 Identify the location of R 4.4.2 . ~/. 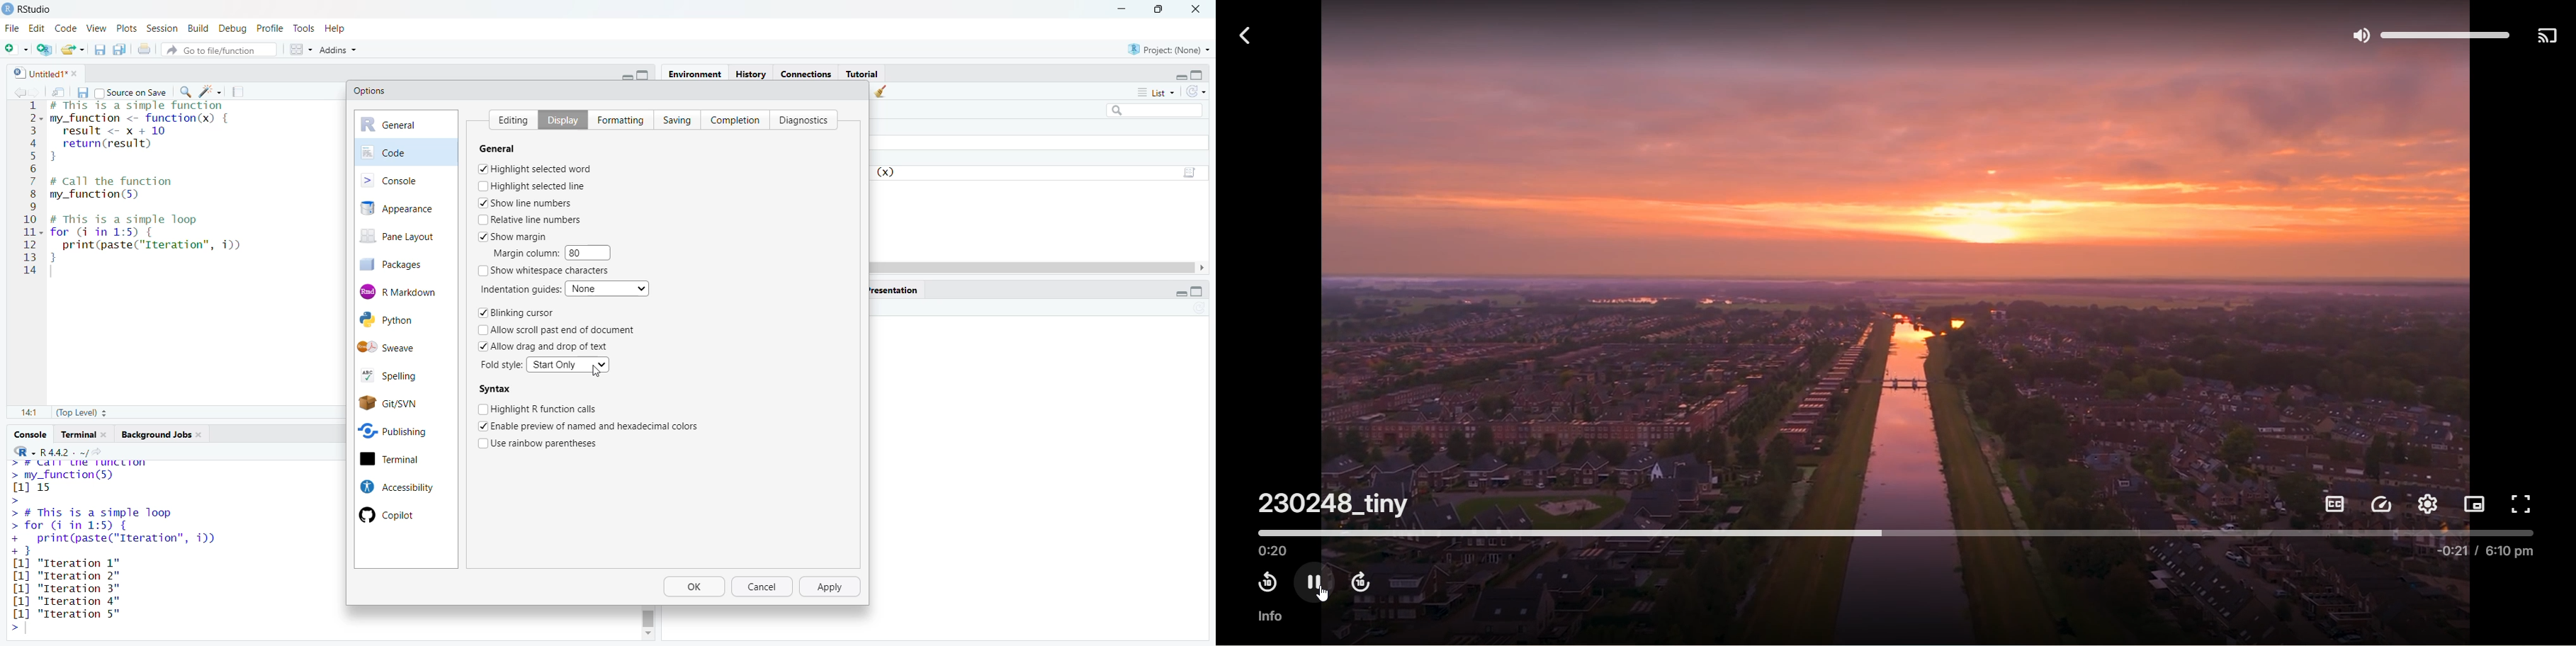
(65, 451).